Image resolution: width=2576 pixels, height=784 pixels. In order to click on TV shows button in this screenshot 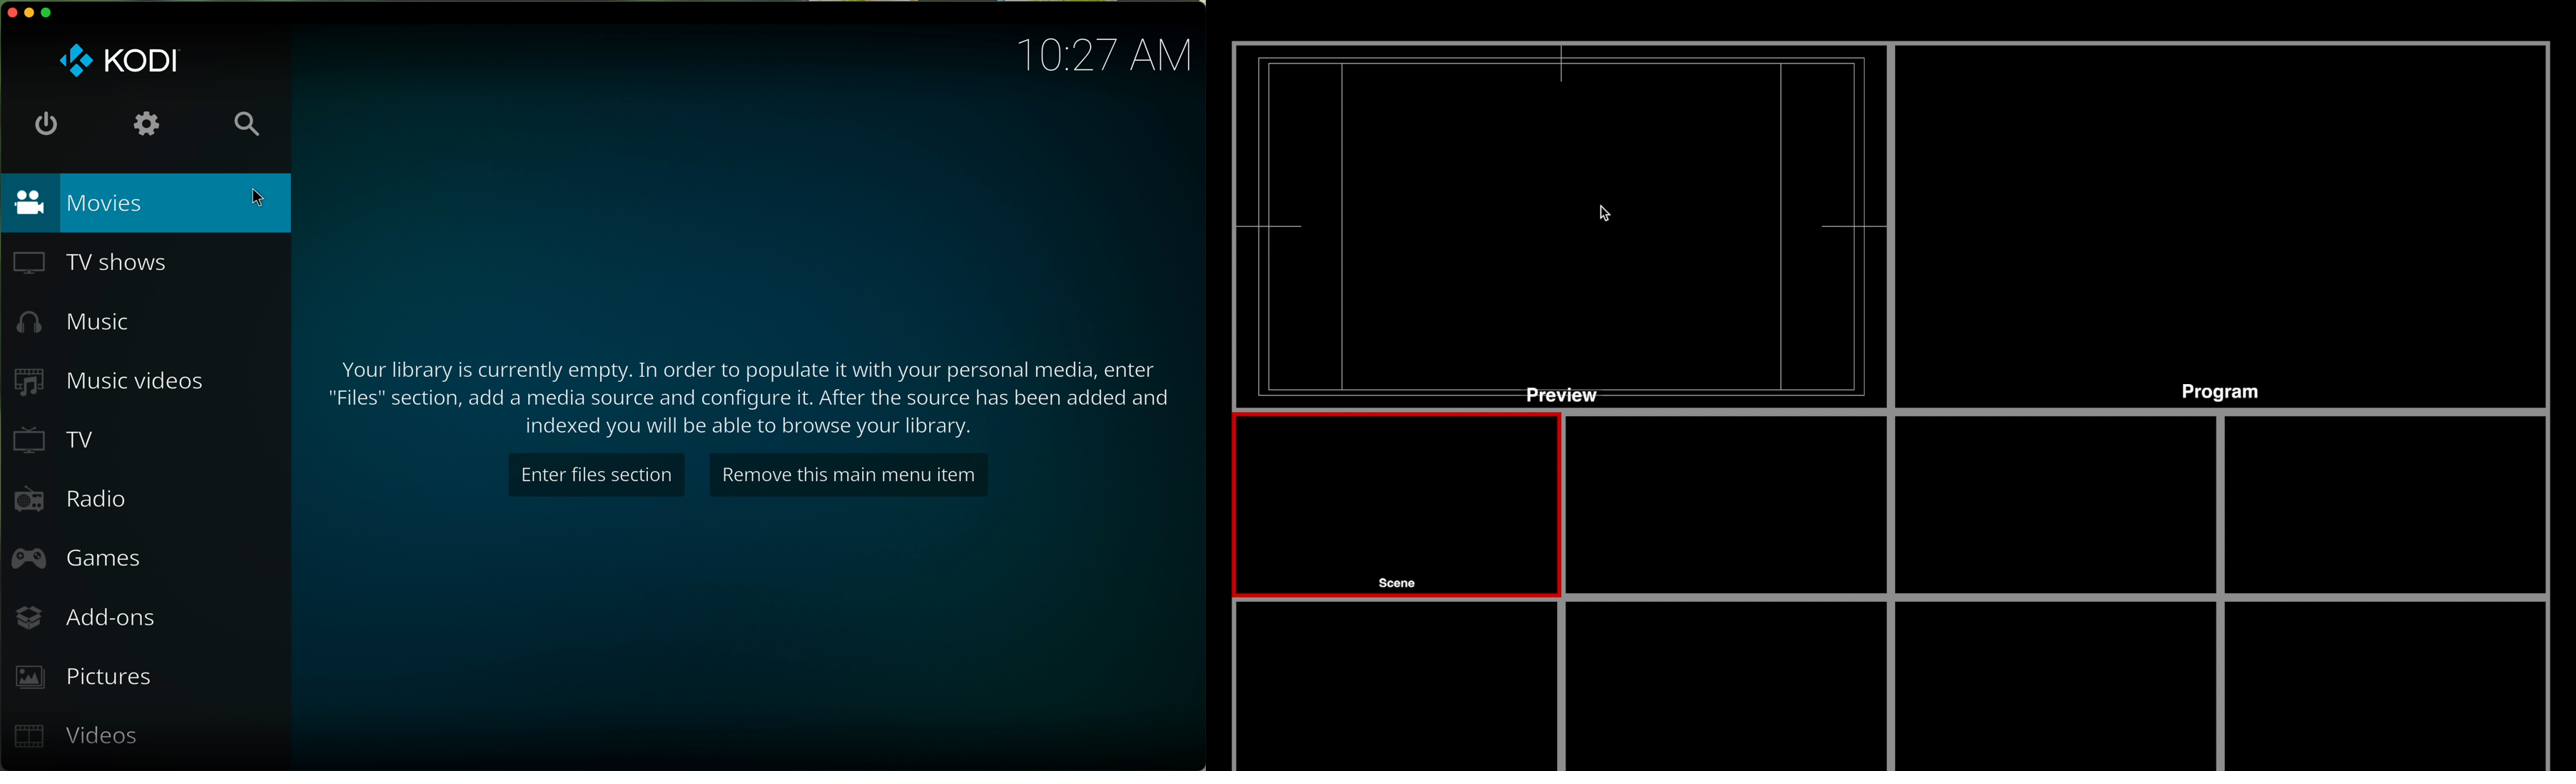, I will do `click(88, 261)`.